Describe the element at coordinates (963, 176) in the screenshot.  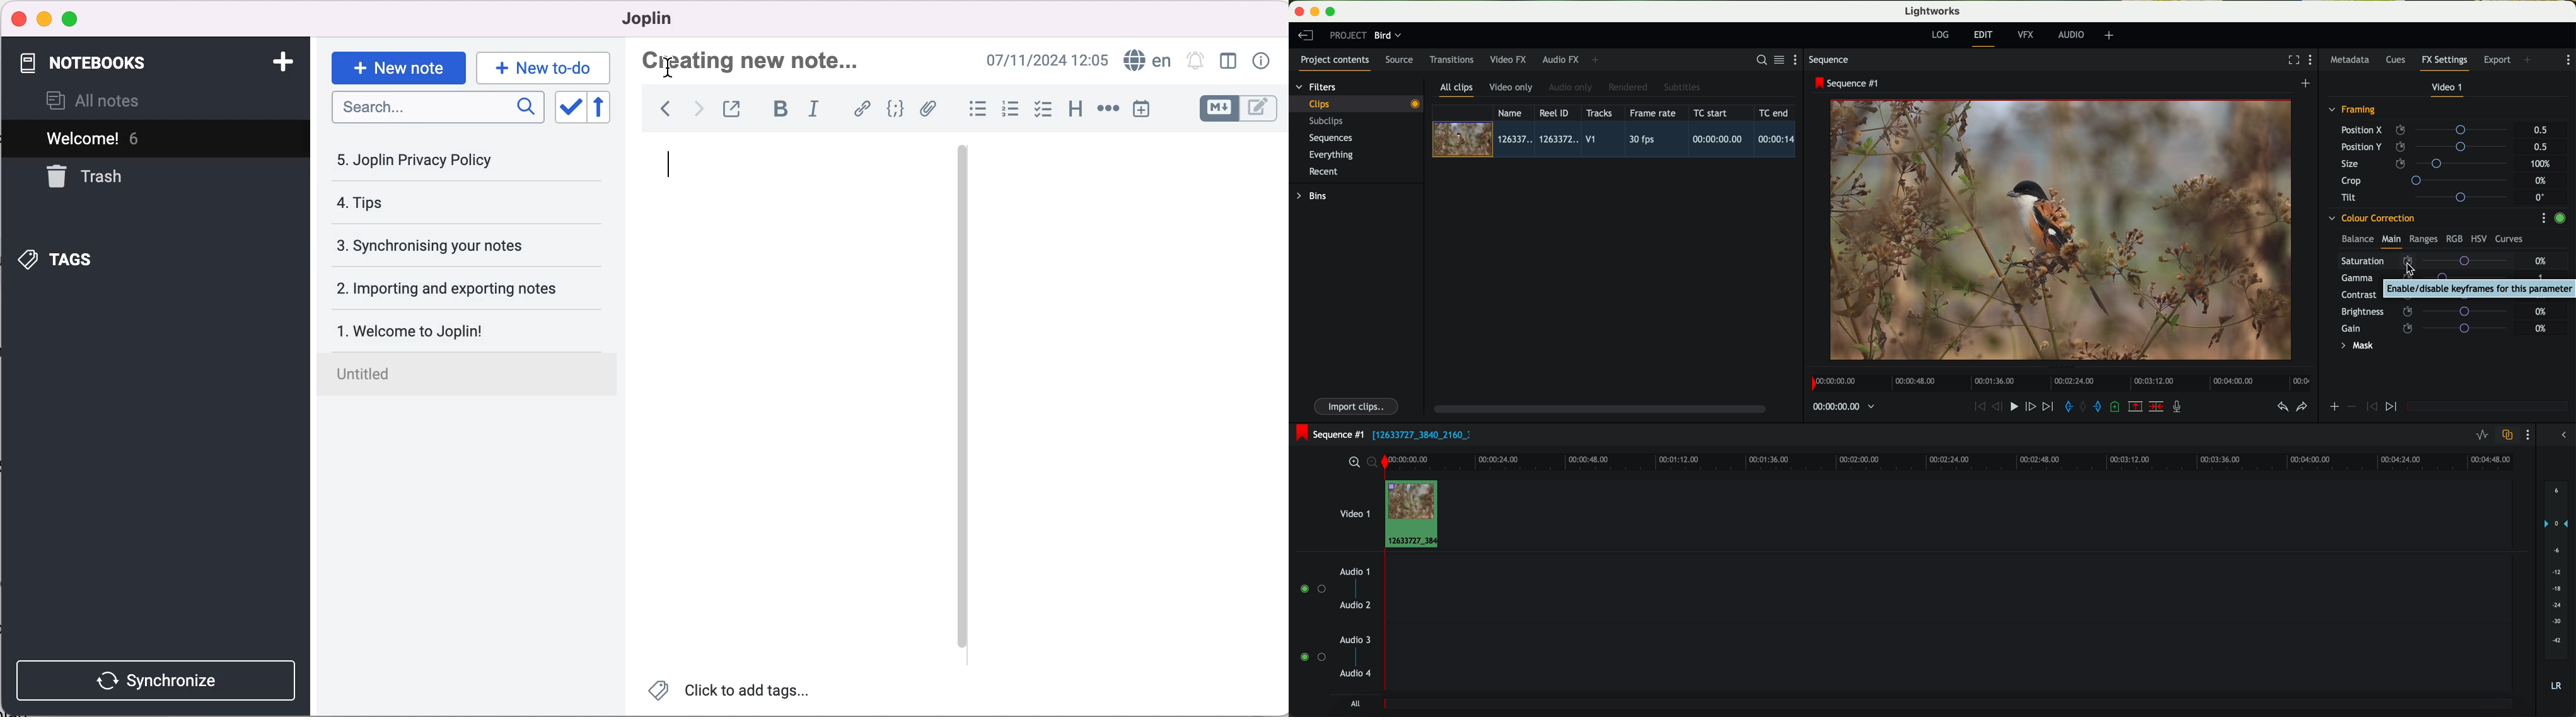
I see `vertical slider` at that location.